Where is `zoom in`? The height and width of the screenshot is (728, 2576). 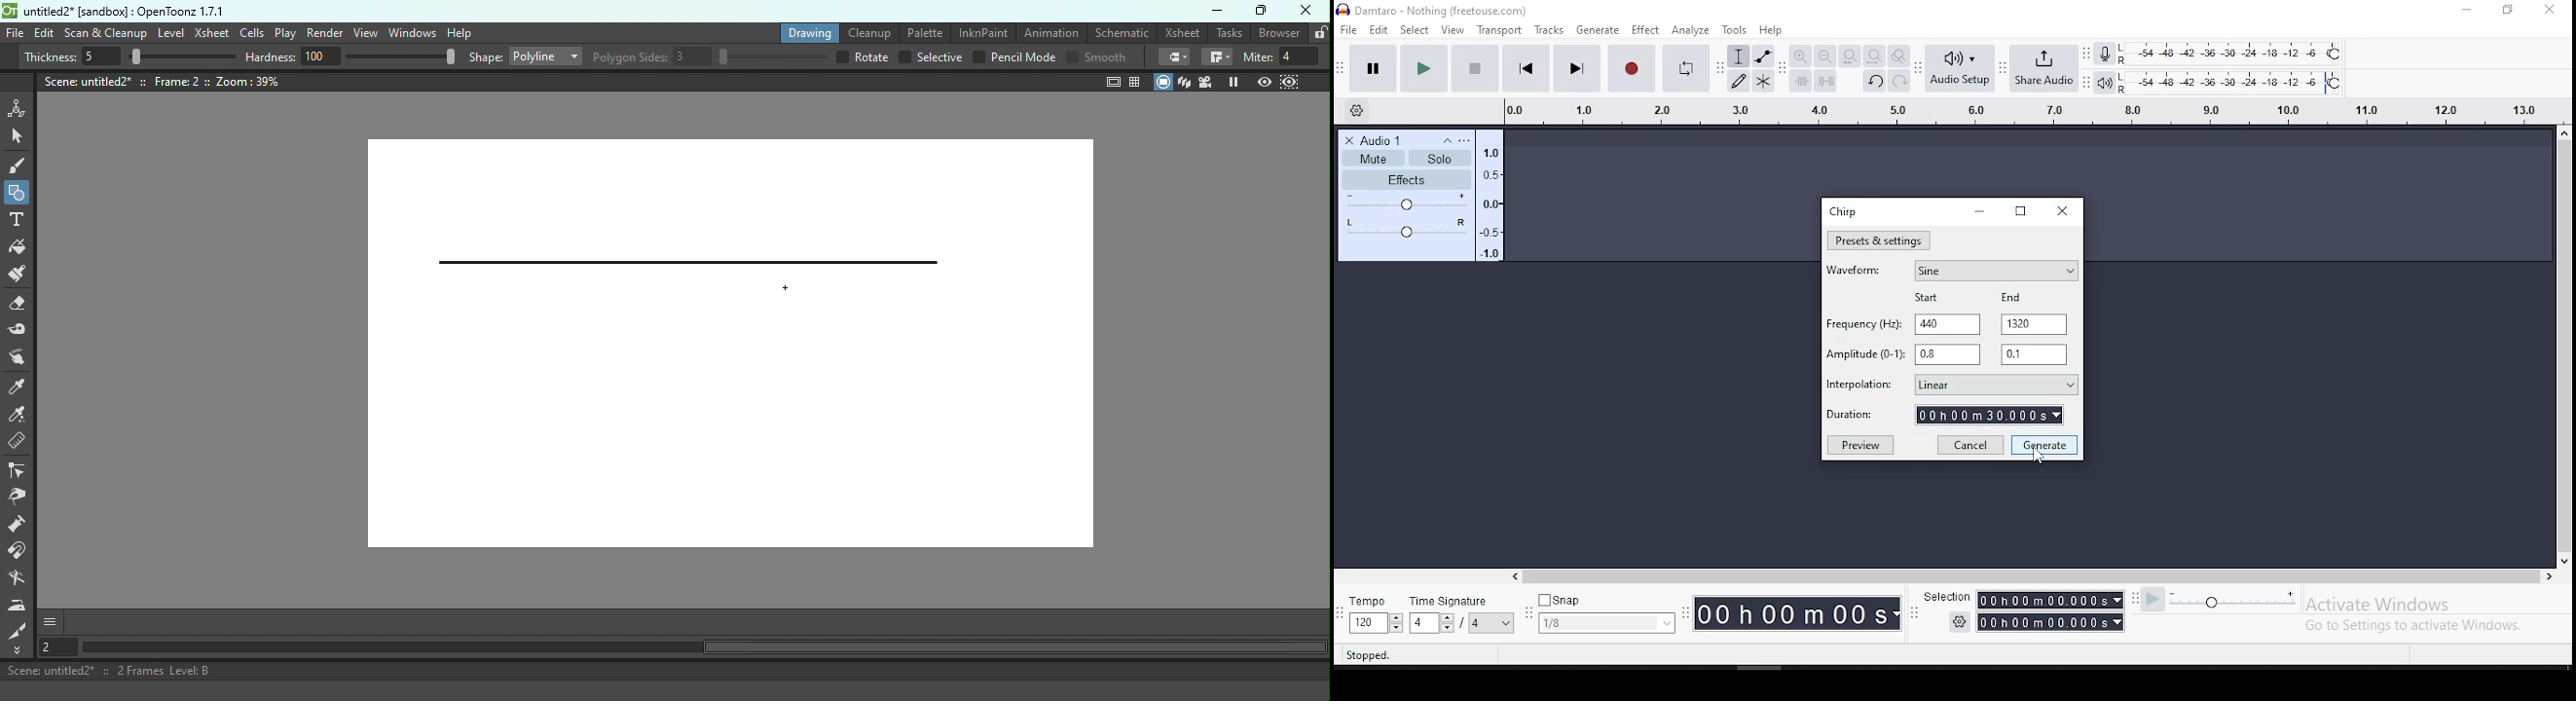
zoom in is located at coordinates (1799, 56).